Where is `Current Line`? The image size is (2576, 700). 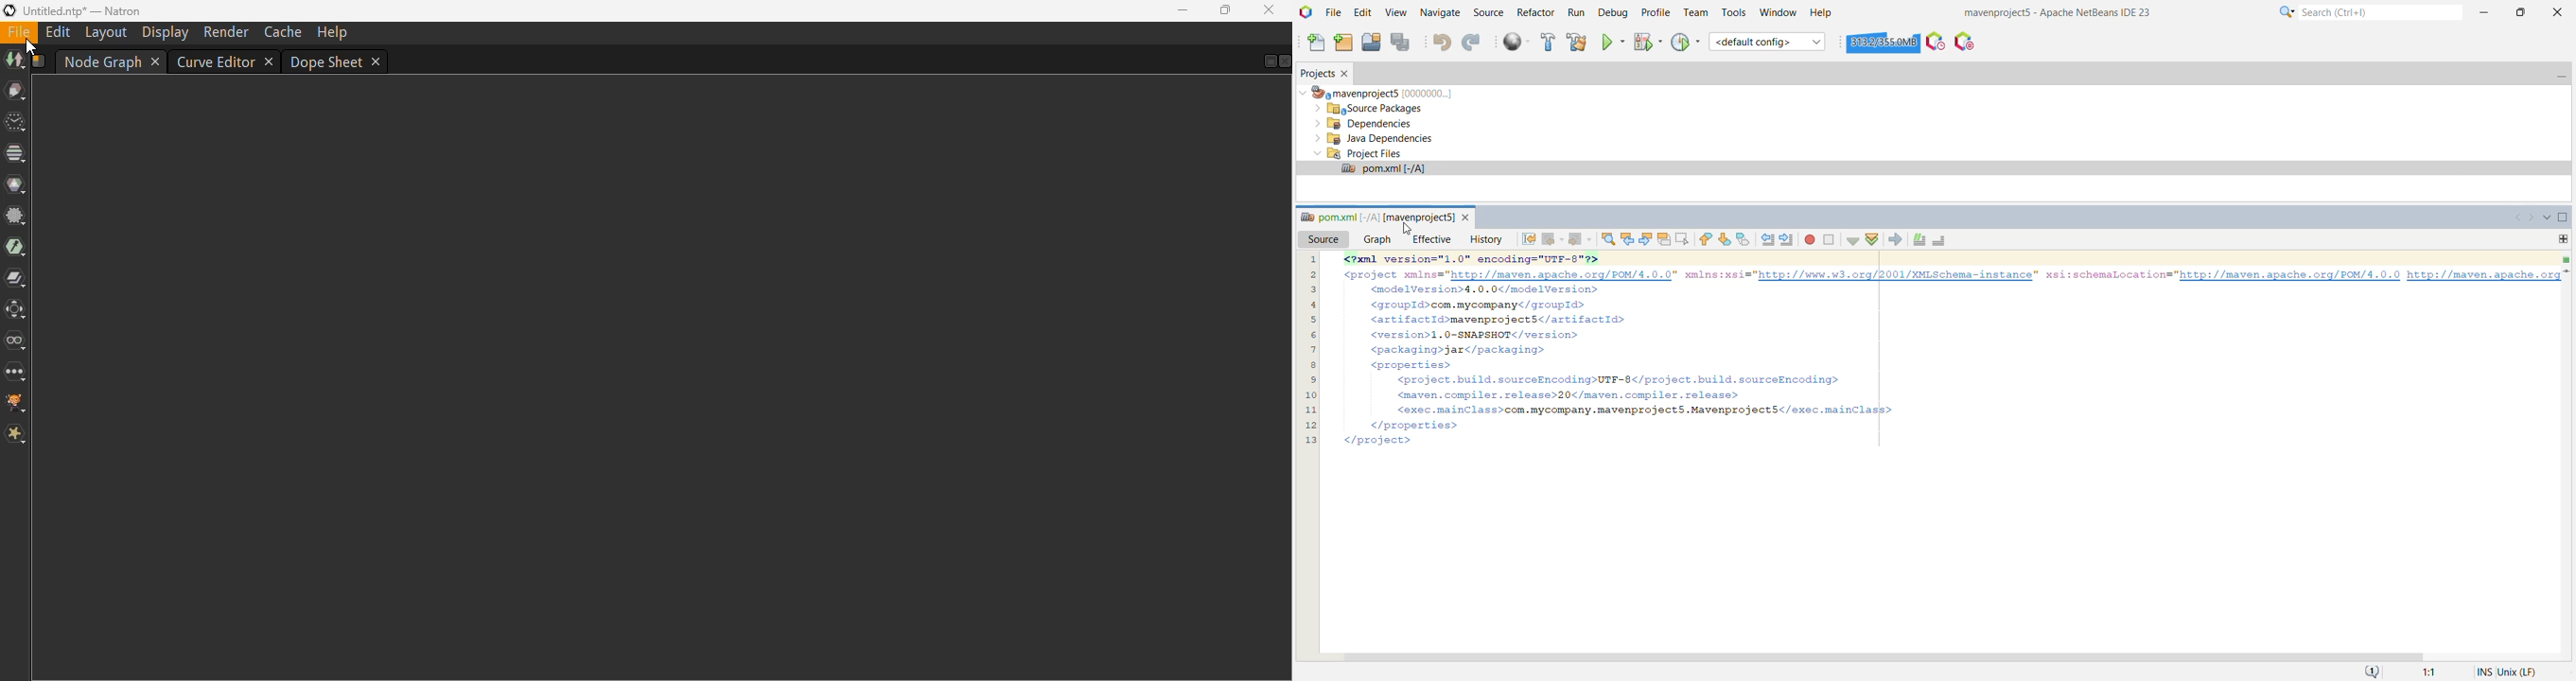
Current Line is located at coordinates (2568, 272).